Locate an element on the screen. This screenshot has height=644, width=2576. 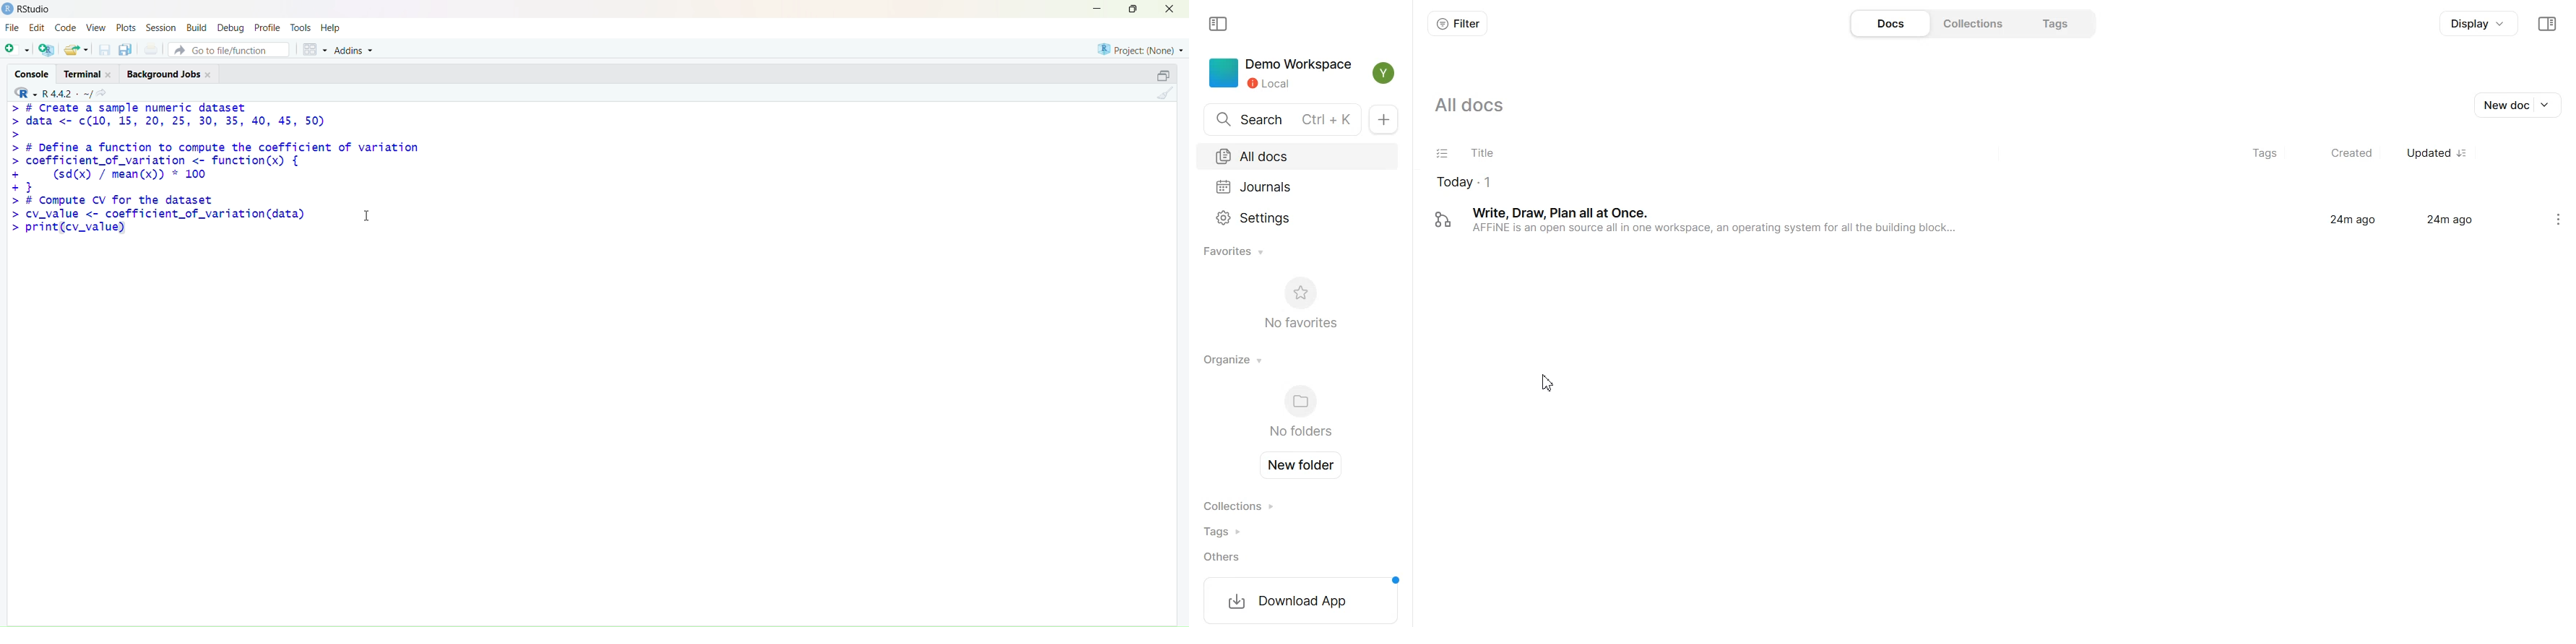
Today is located at coordinates (1629, 183).